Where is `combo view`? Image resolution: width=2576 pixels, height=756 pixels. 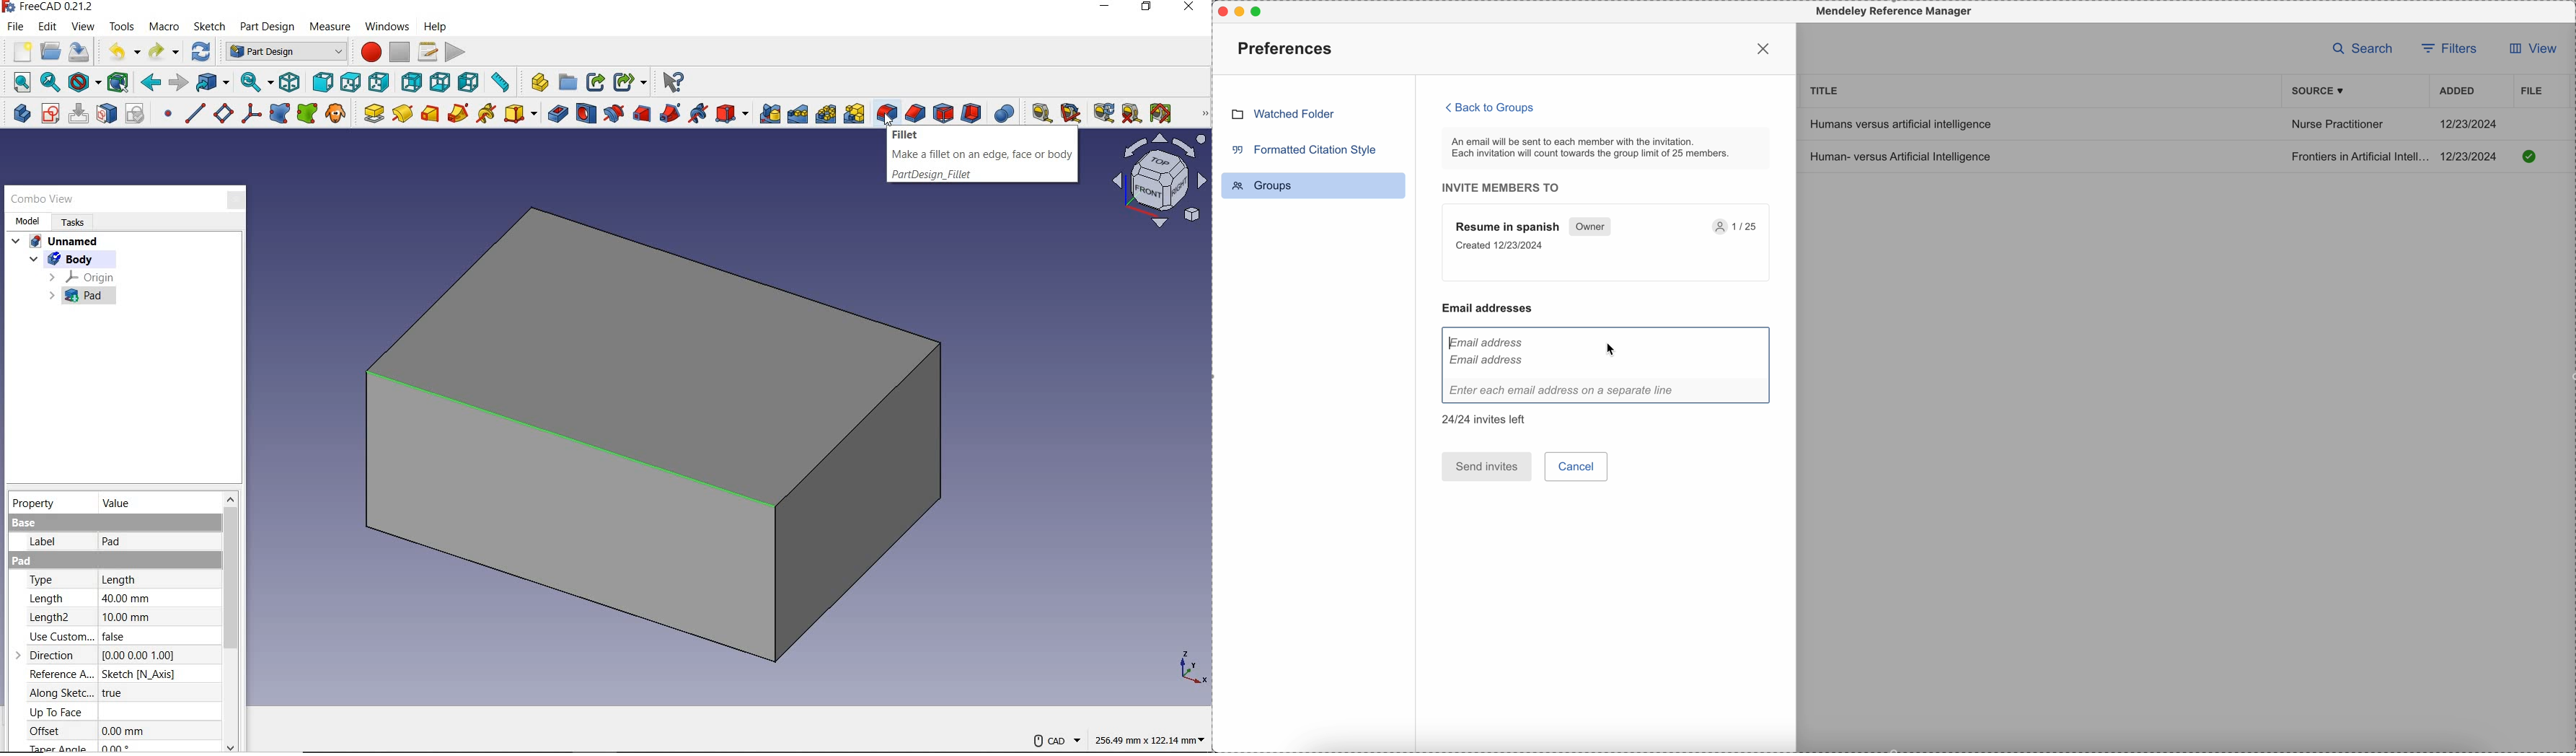
combo view is located at coordinates (42, 198).